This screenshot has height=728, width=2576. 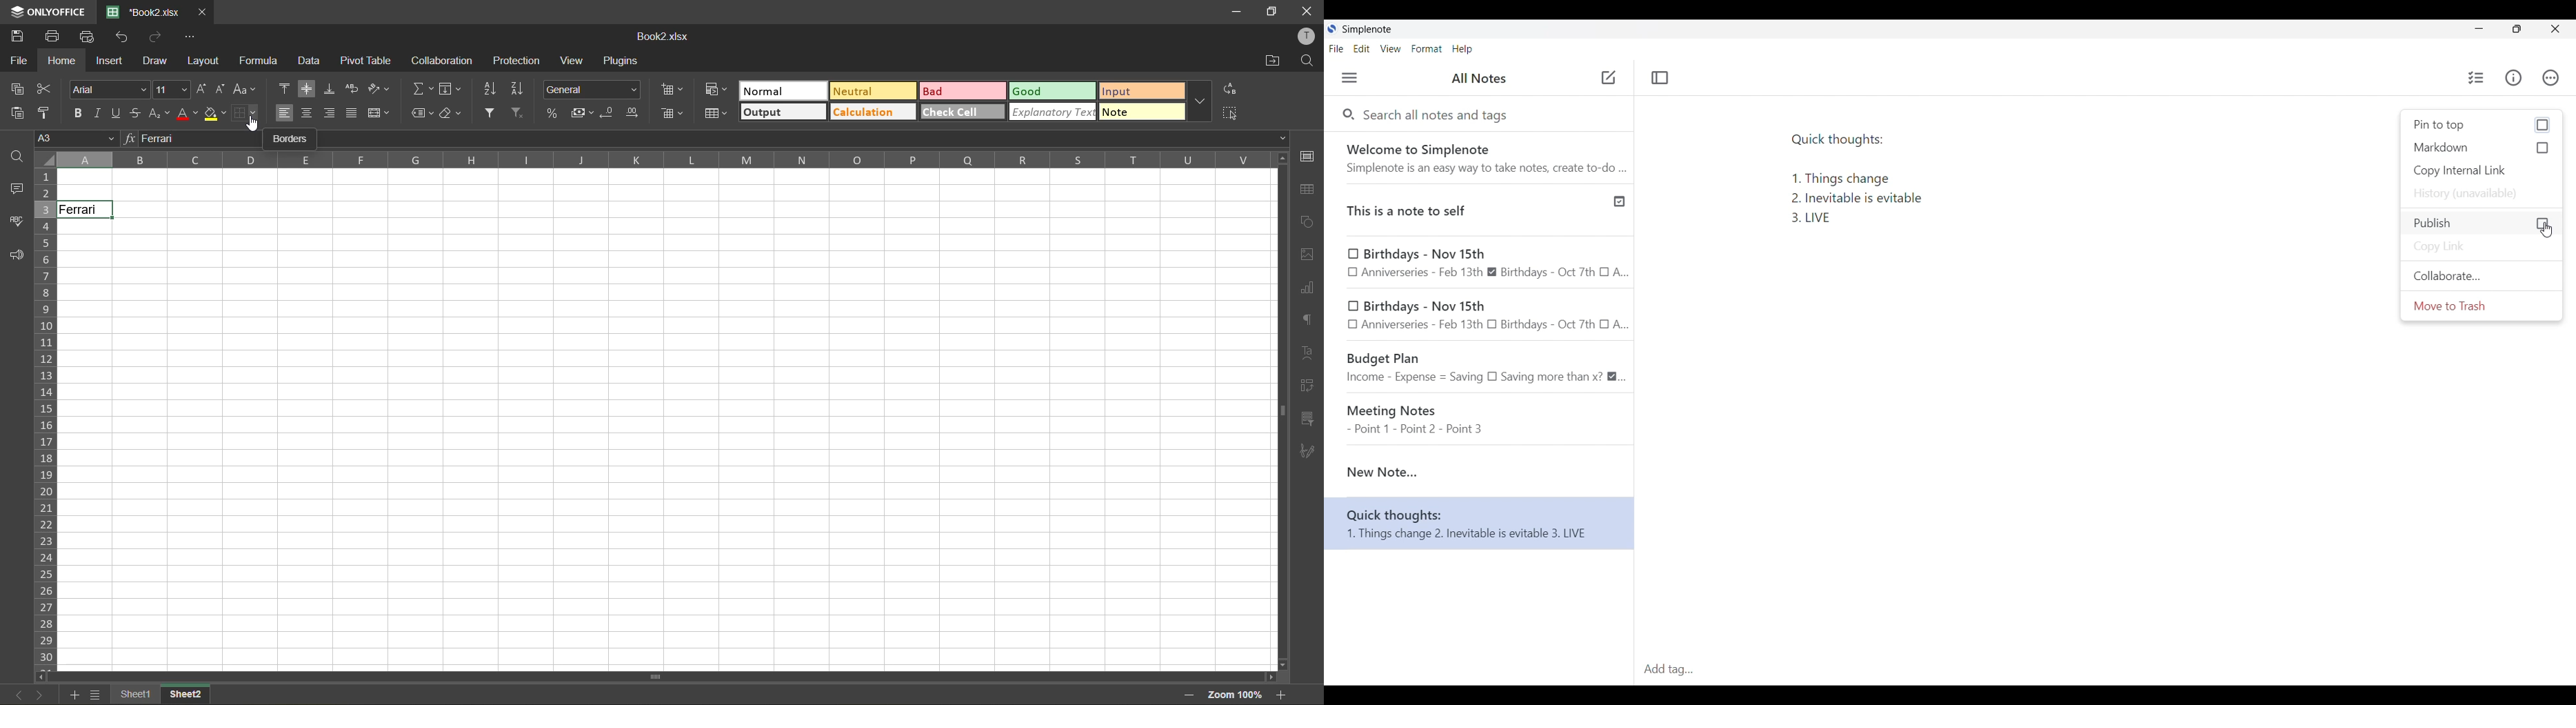 I want to click on accounting, so click(x=581, y=111).